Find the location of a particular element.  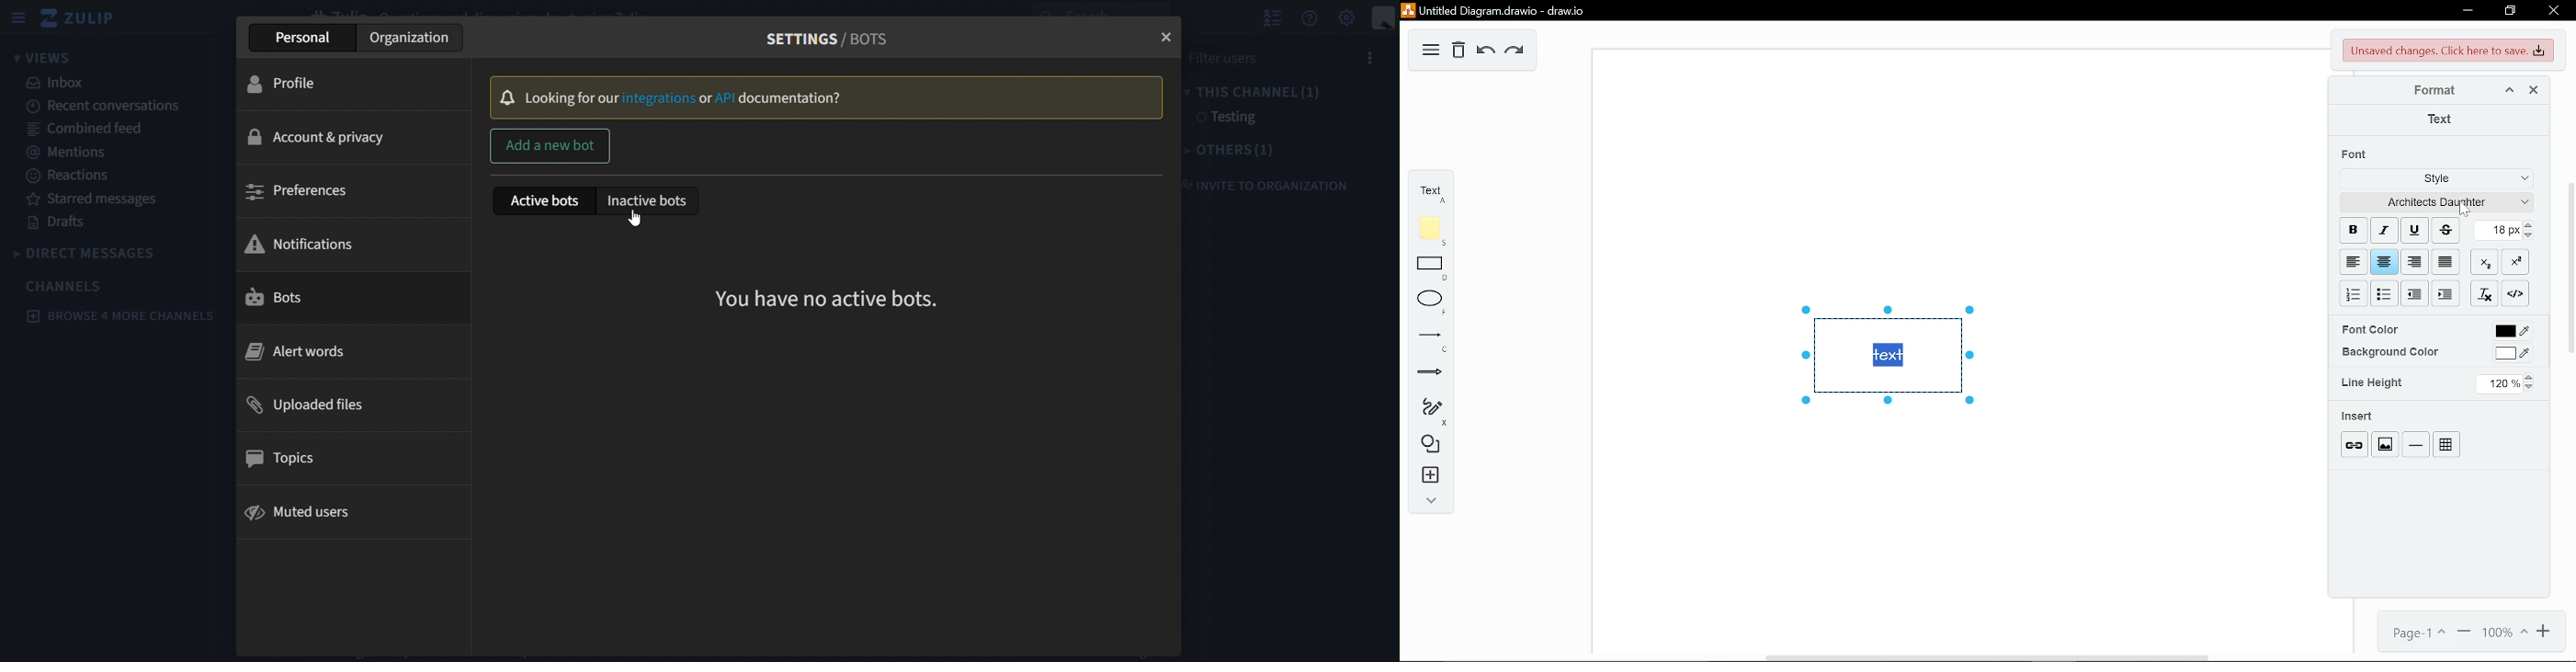

html is located at coordinates (2515, 293).